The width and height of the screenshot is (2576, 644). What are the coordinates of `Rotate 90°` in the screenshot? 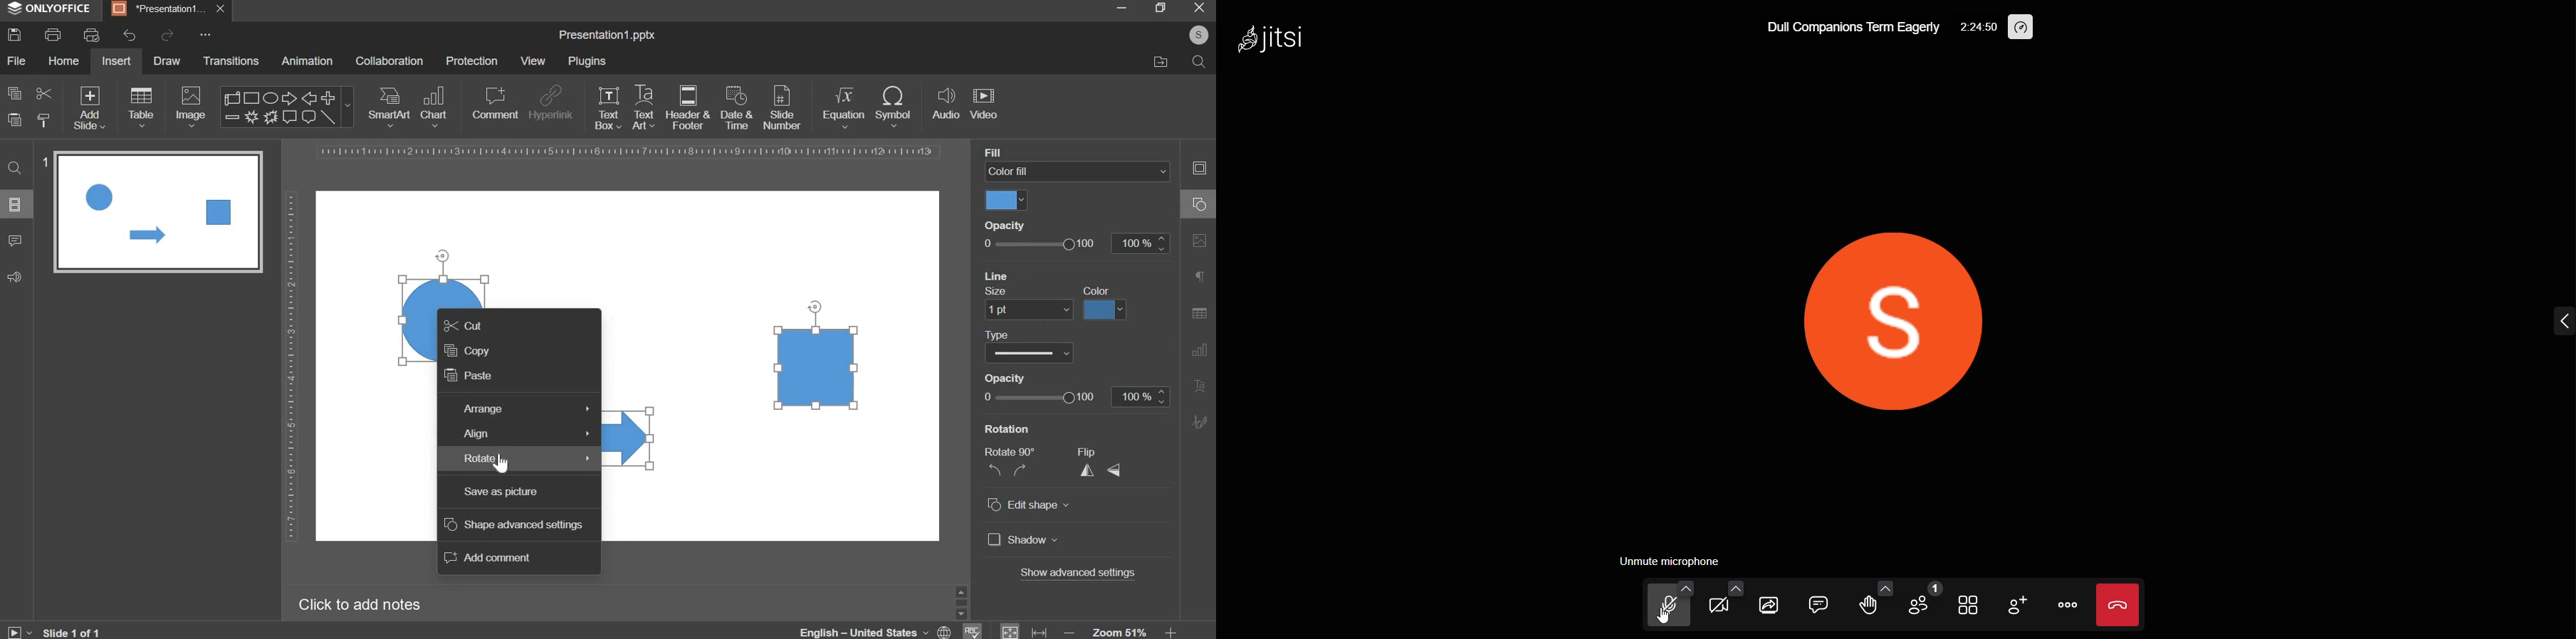 It's located at (1014, 452).